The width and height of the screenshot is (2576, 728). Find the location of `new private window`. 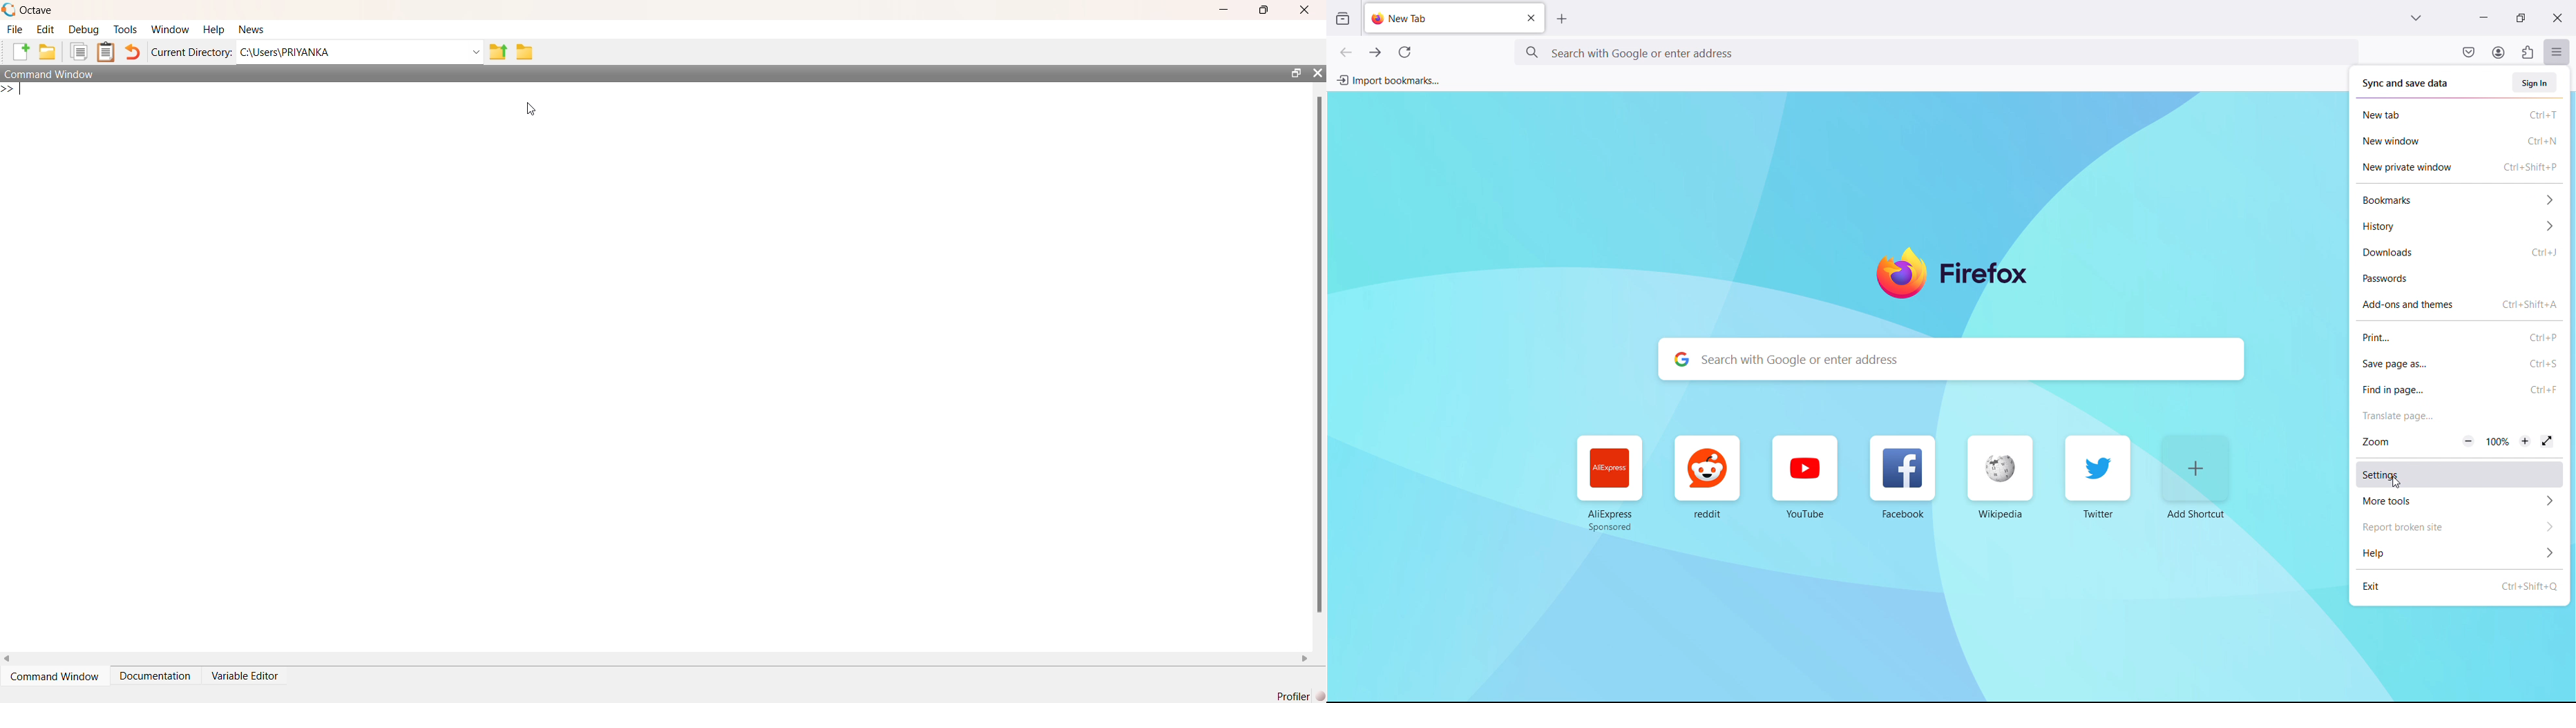

new private window is located at coordinates (2460, 167).